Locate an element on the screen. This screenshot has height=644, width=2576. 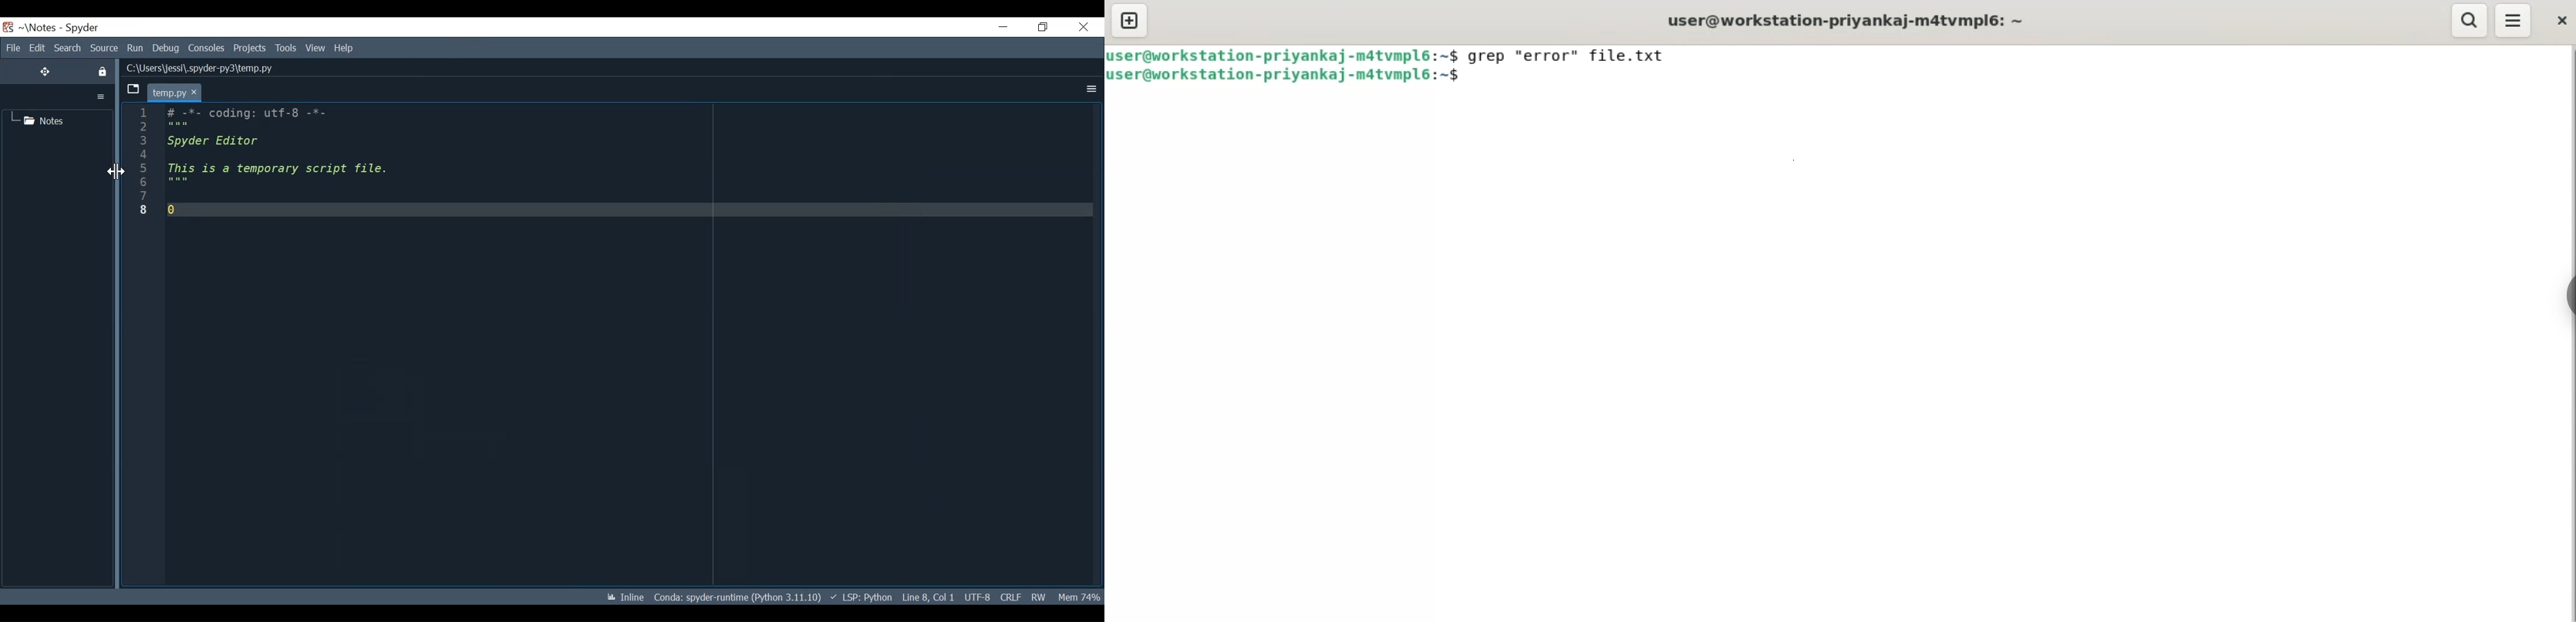
UTF-8 is located at coordinates (977, 595).